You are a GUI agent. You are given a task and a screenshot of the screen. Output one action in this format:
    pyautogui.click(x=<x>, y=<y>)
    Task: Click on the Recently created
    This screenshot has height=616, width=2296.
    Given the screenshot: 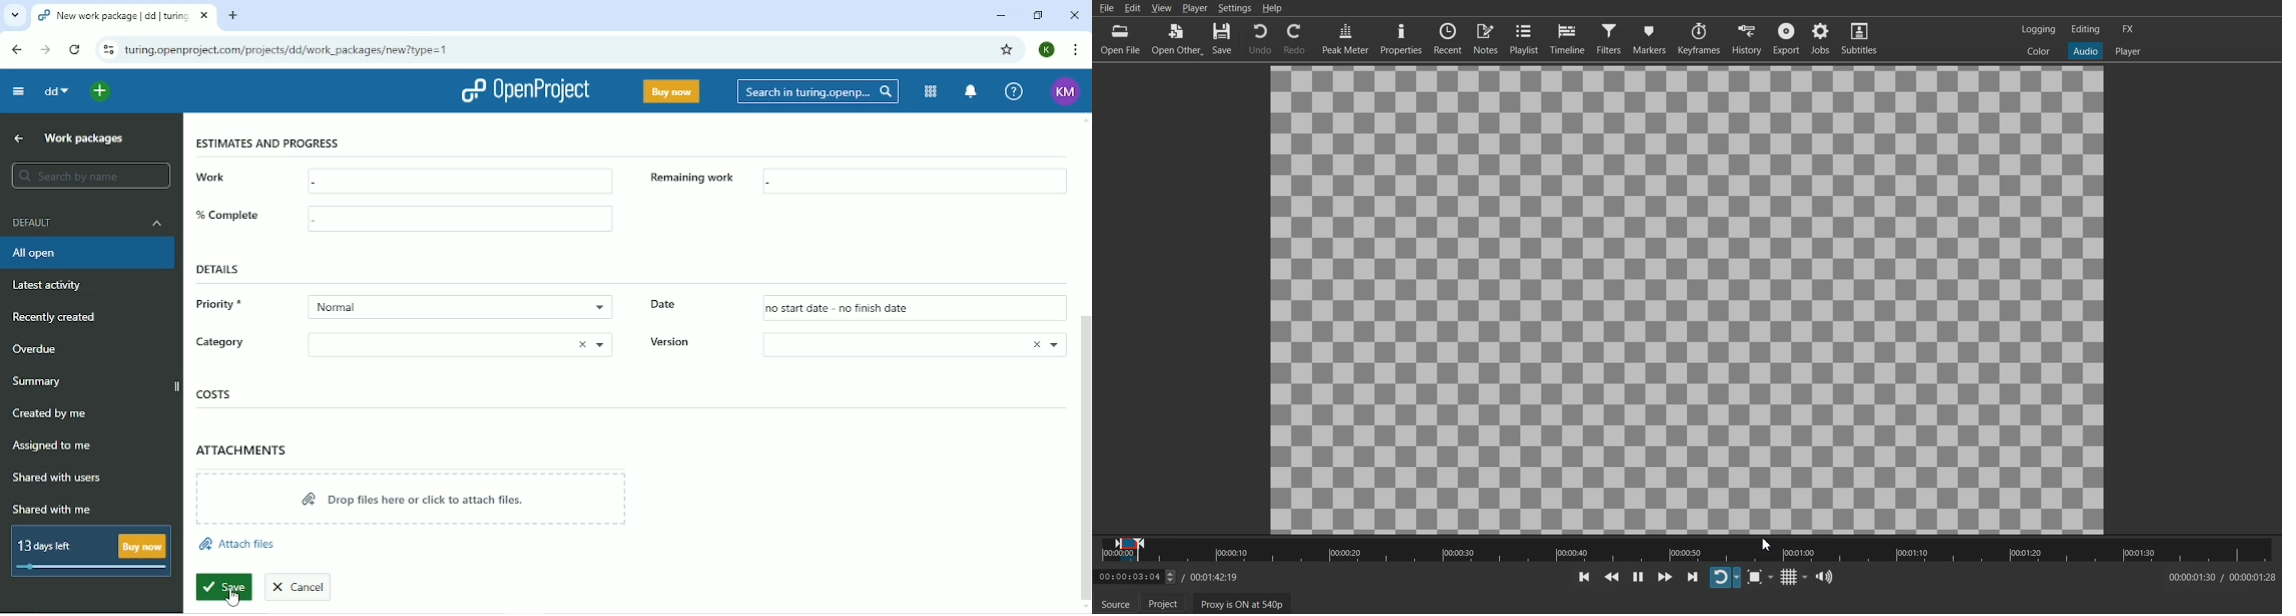 What is the action you would take?
    pyautogui.click(x=56, y=317)
    